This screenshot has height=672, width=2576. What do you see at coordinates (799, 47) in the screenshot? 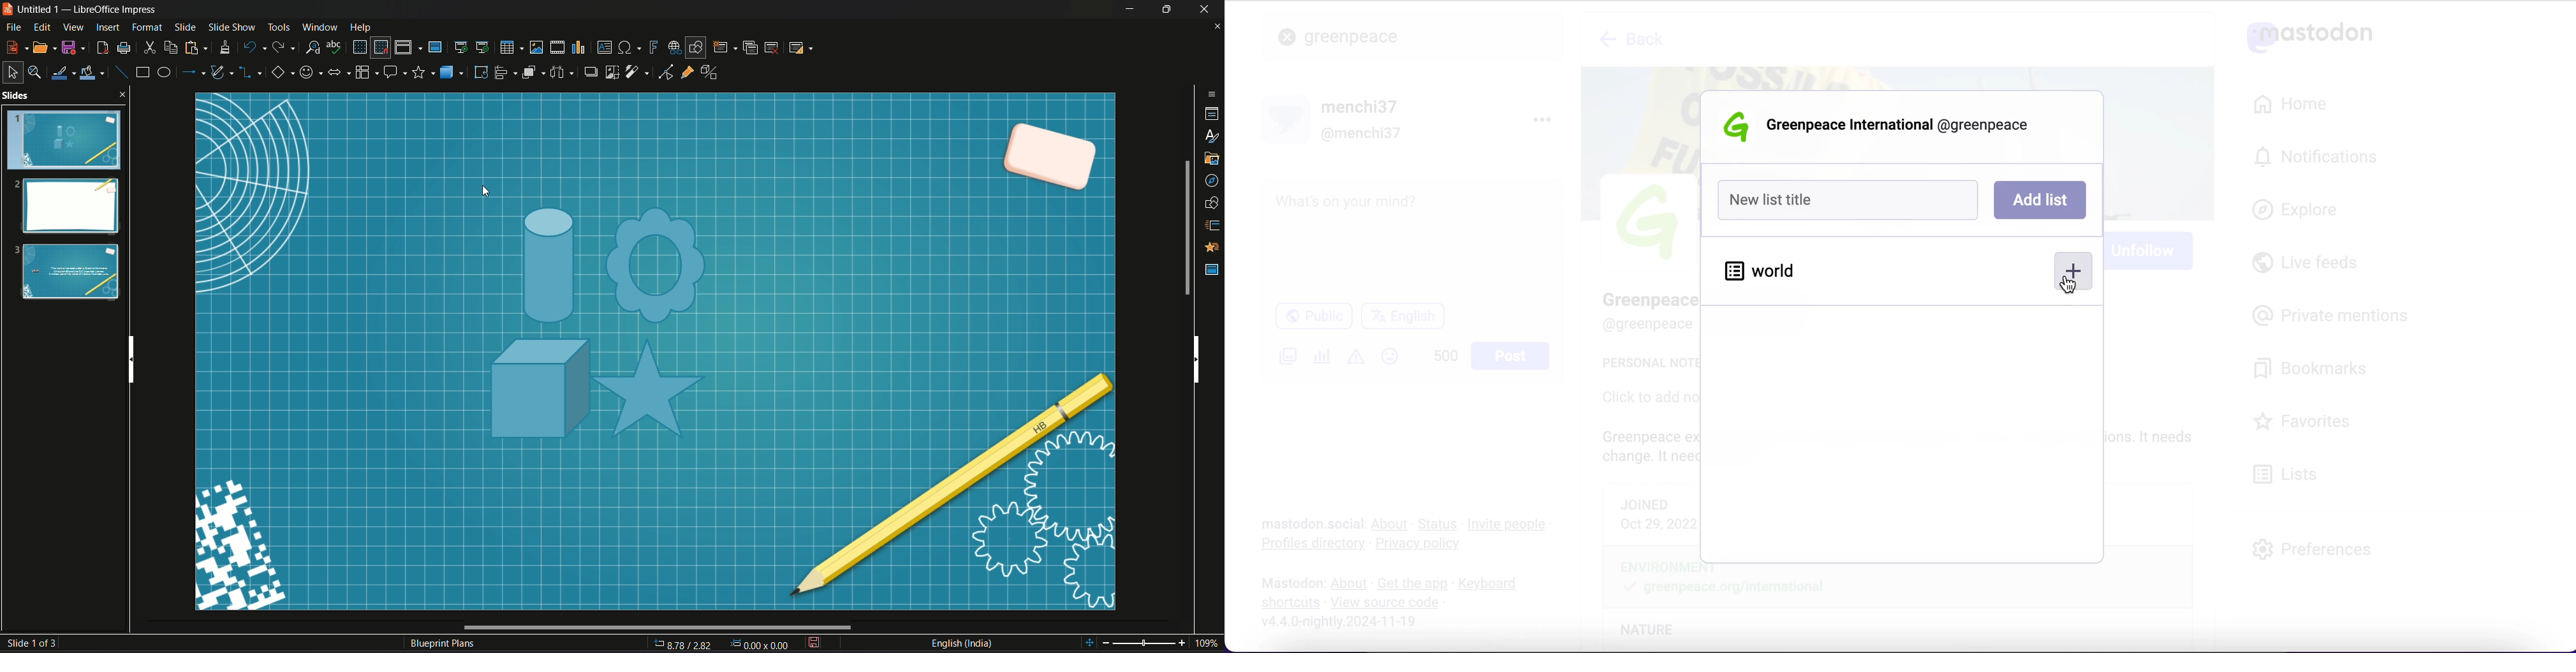
I see `slide layout` at bounding box center [799, 47].